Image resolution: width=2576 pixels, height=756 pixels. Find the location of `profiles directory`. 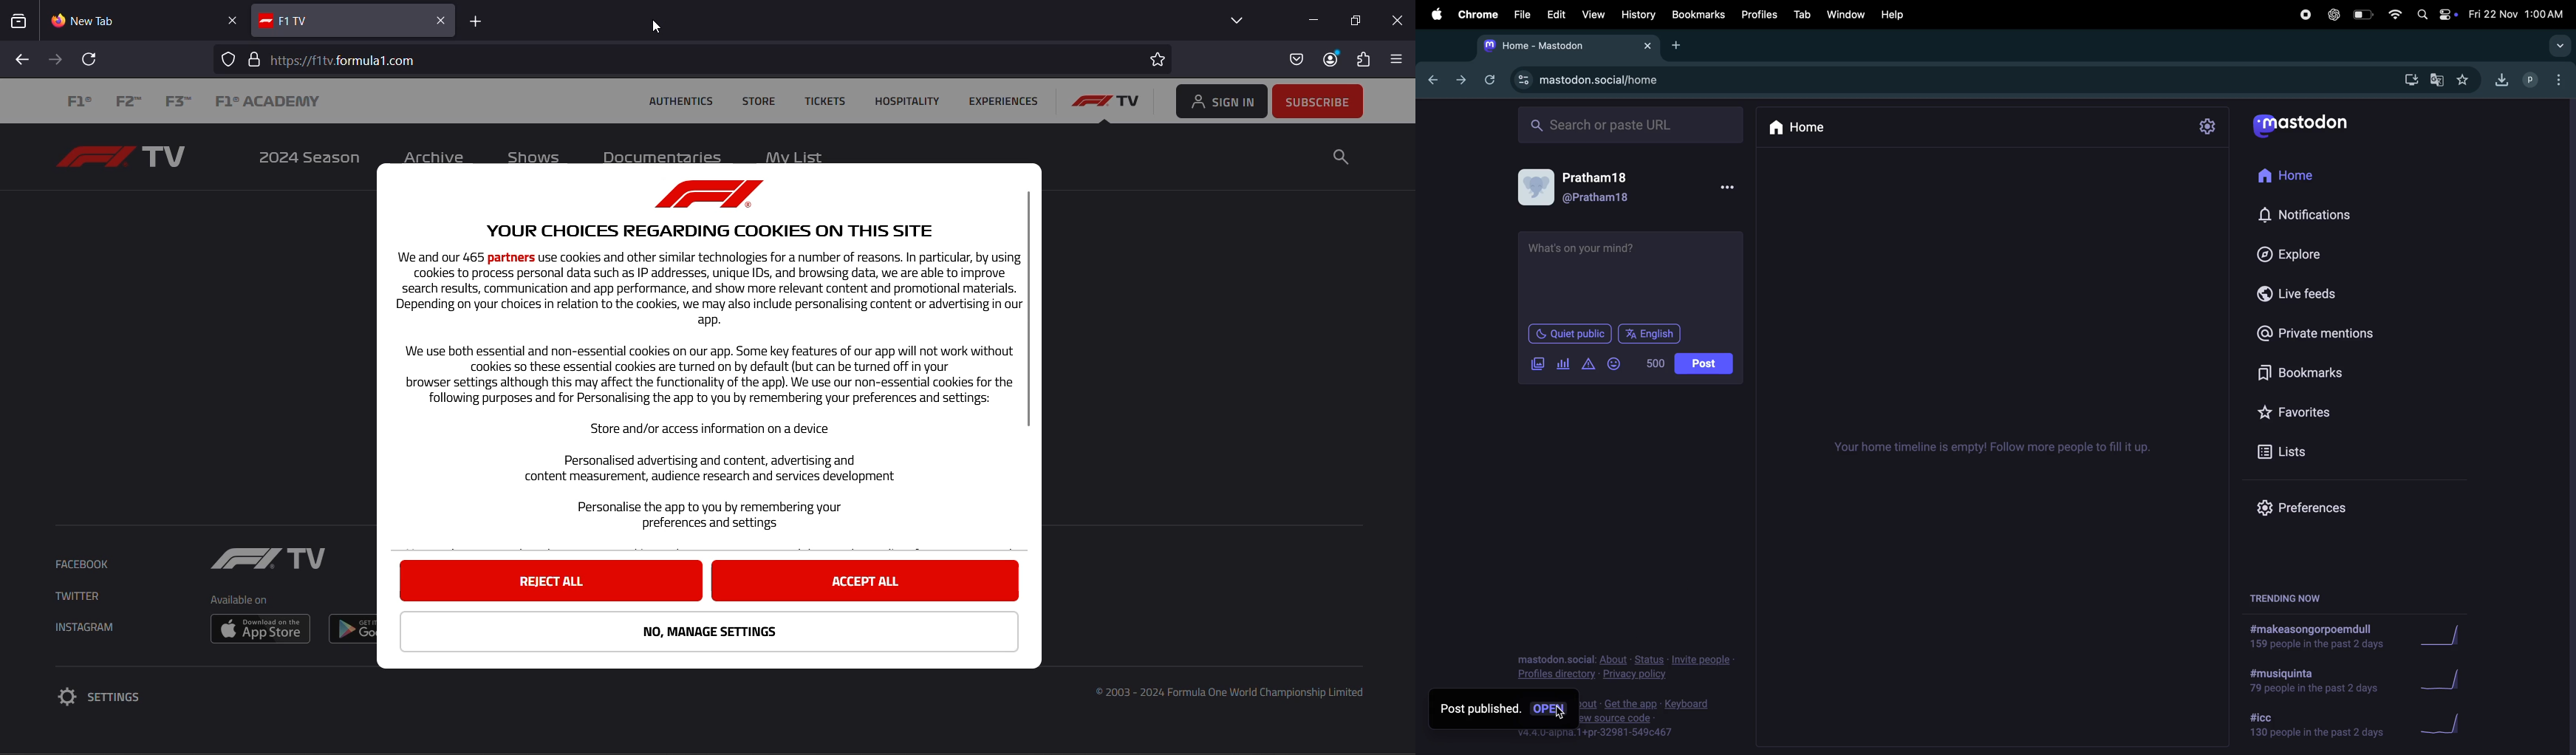

profiles directory is located at coordinates (1557, 675).